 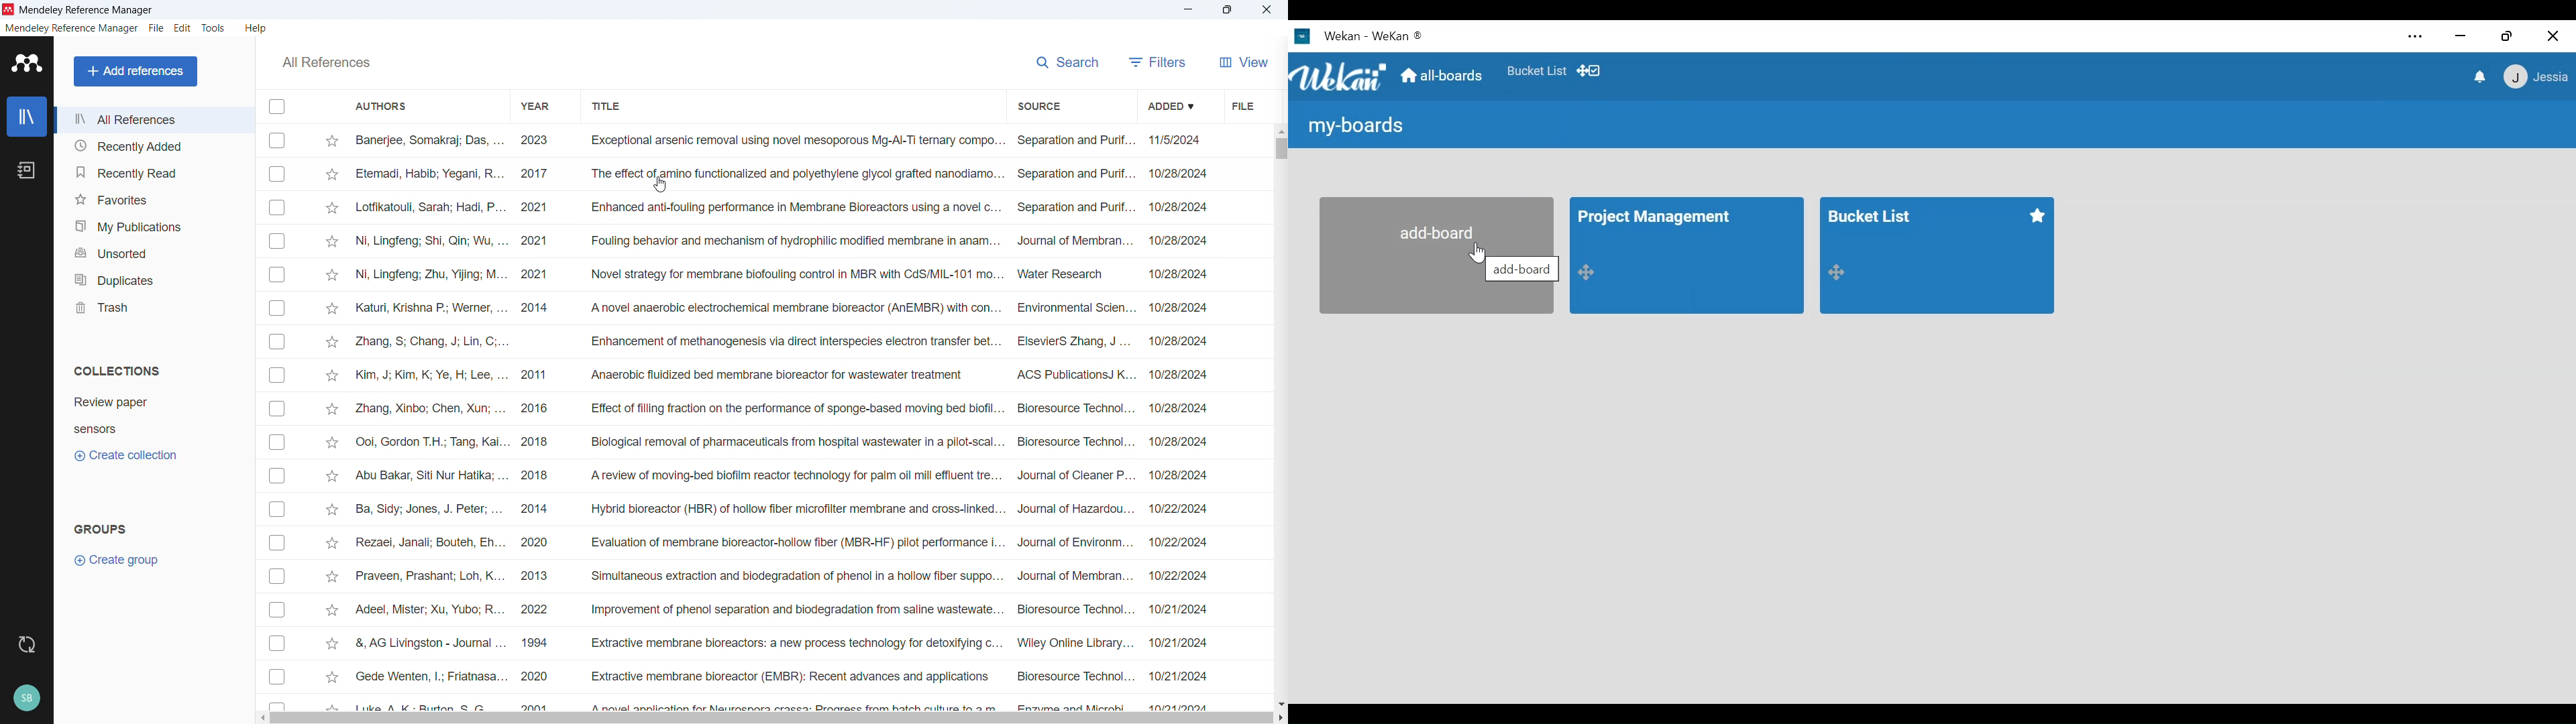 I want to click on Desktop drag handle, so click(x=1589, y=271).